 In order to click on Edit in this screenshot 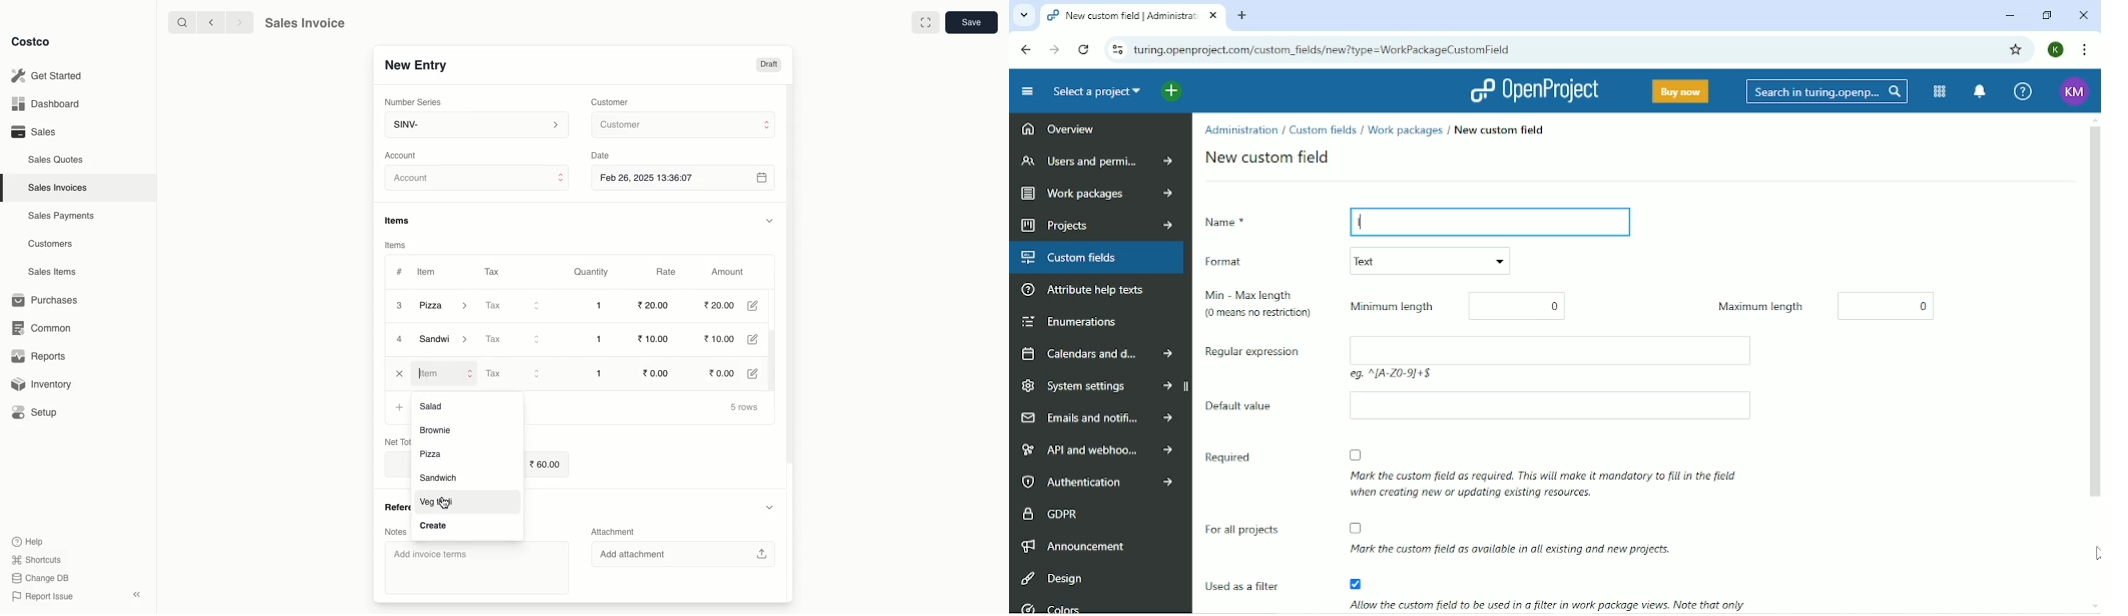, I will do `click(761, 340)`.